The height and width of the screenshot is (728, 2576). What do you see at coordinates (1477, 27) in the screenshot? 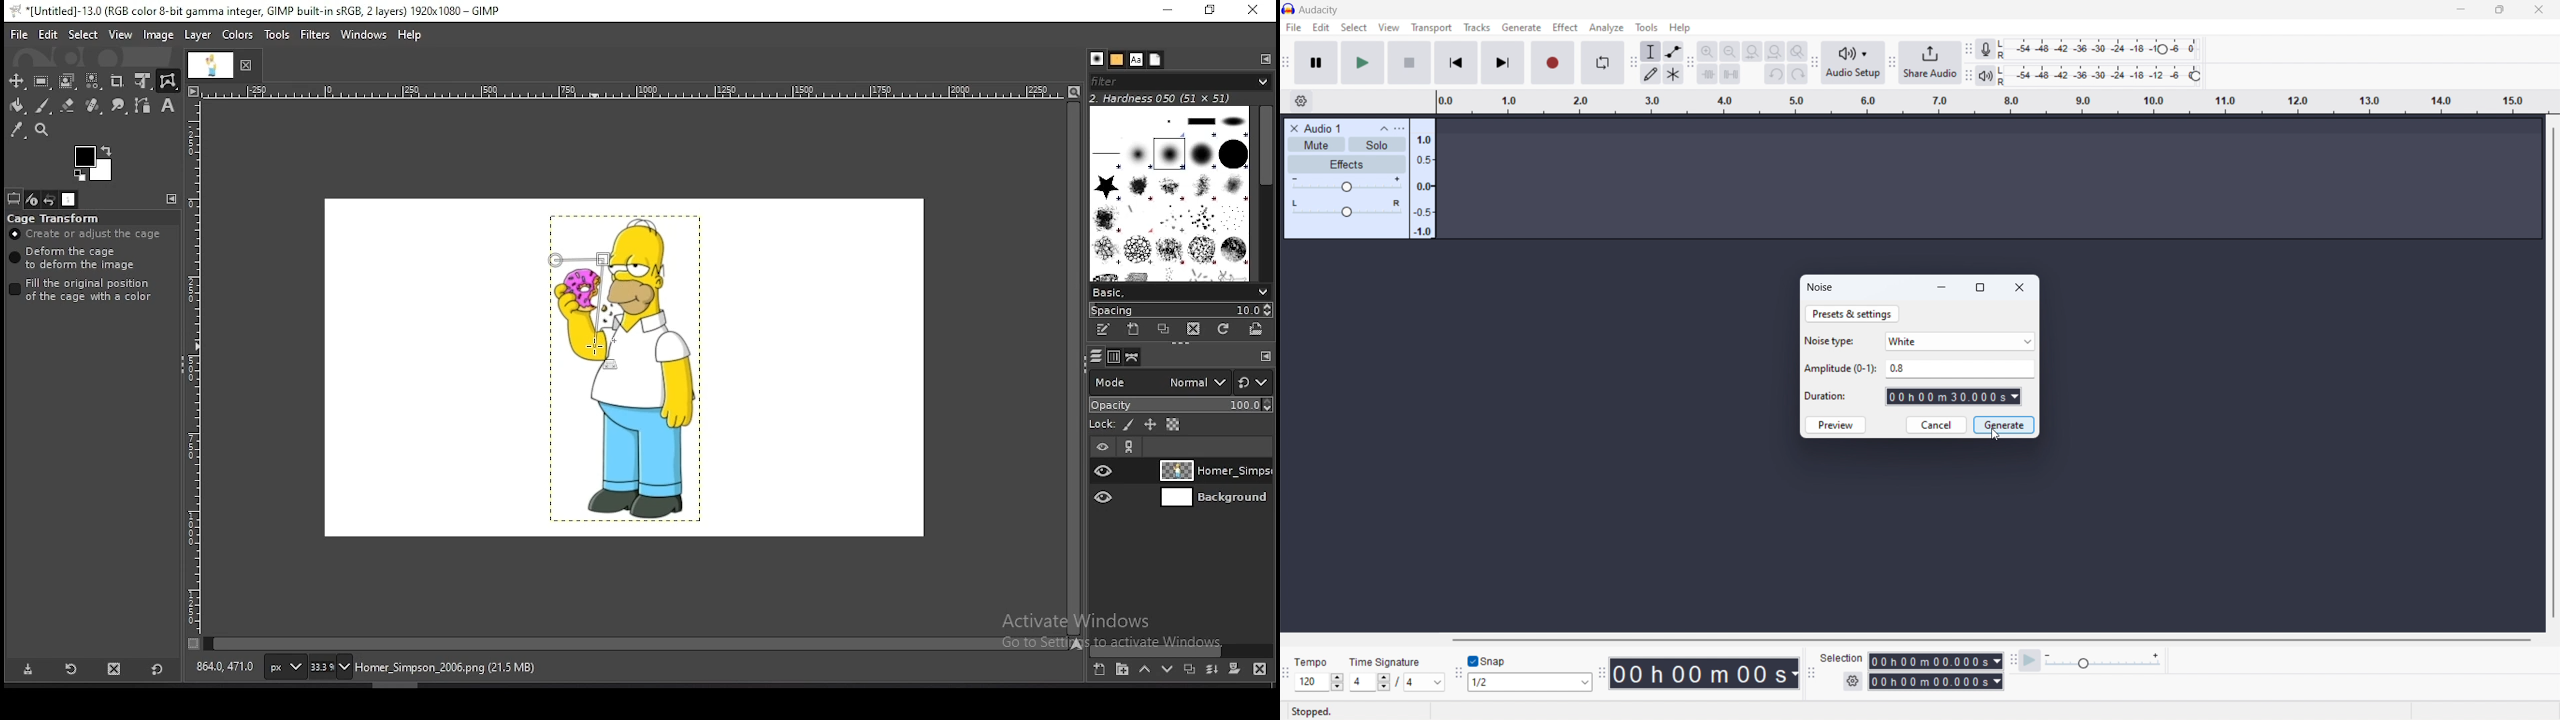
I see `tracks` at bounding box center [1477, 27].